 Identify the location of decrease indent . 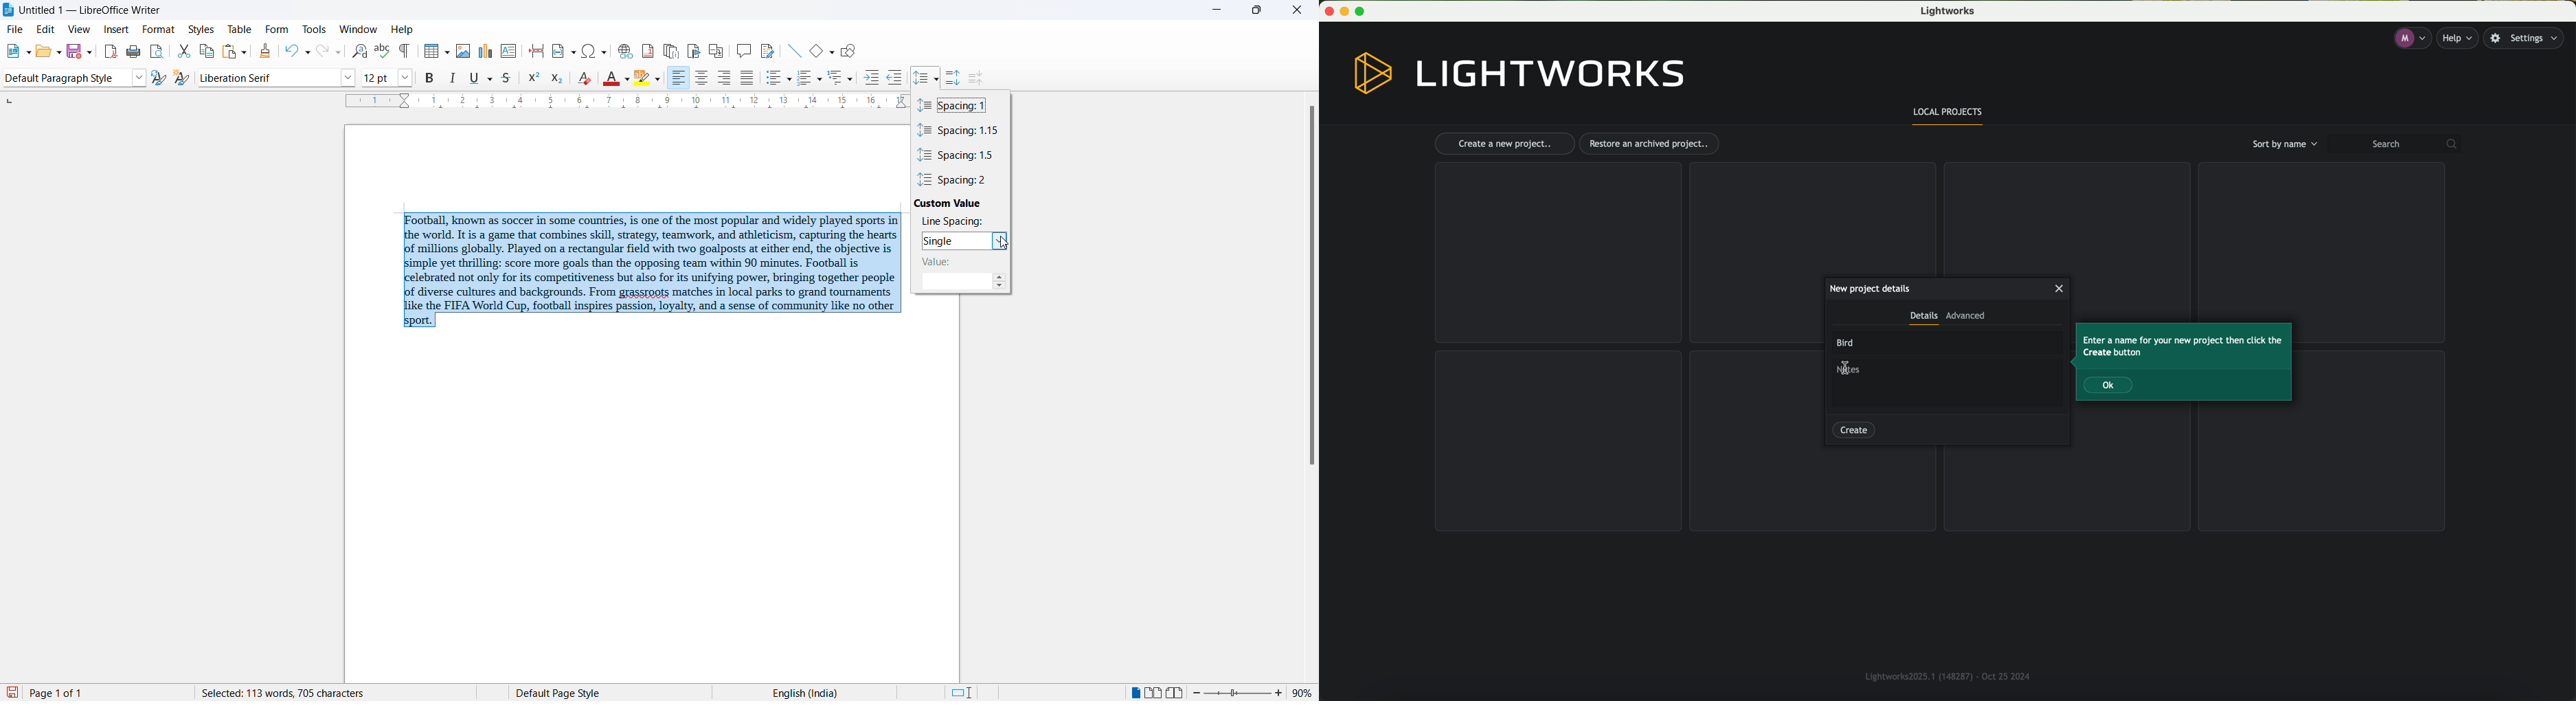
(896, 77).